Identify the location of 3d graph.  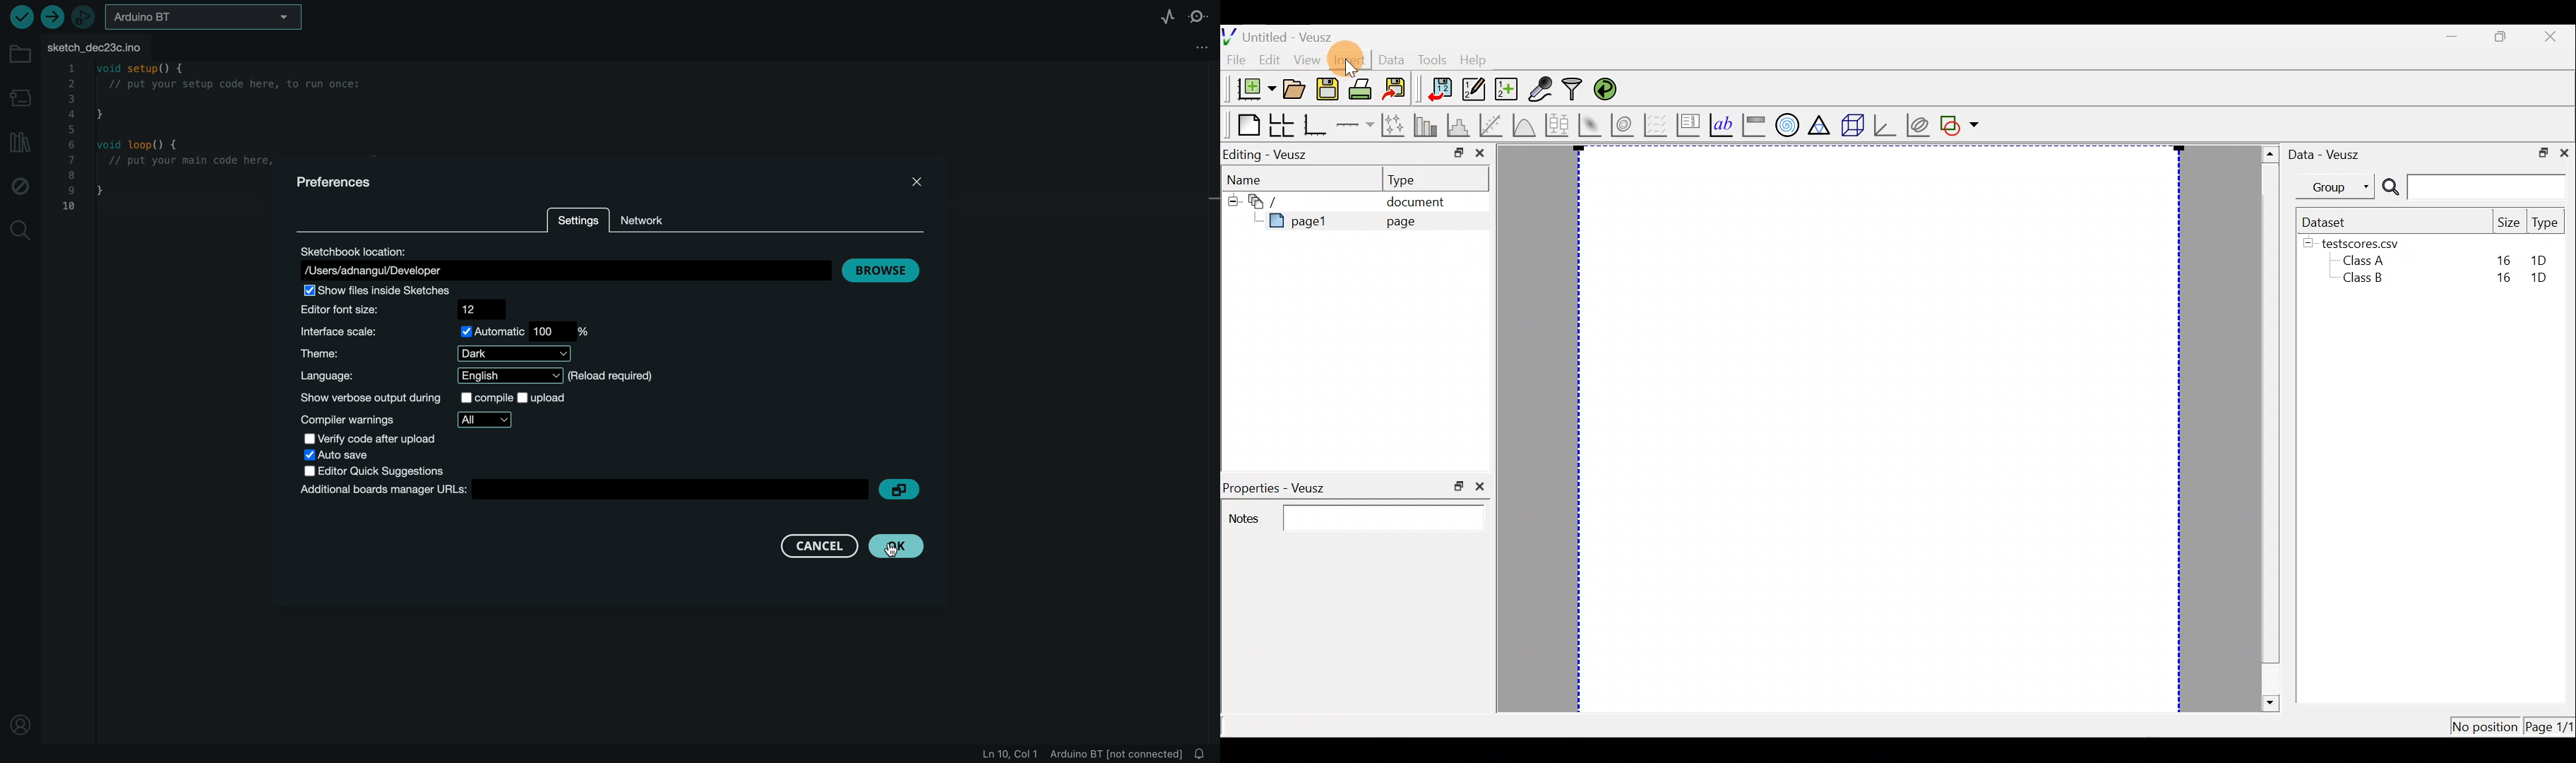
(1886, 126).